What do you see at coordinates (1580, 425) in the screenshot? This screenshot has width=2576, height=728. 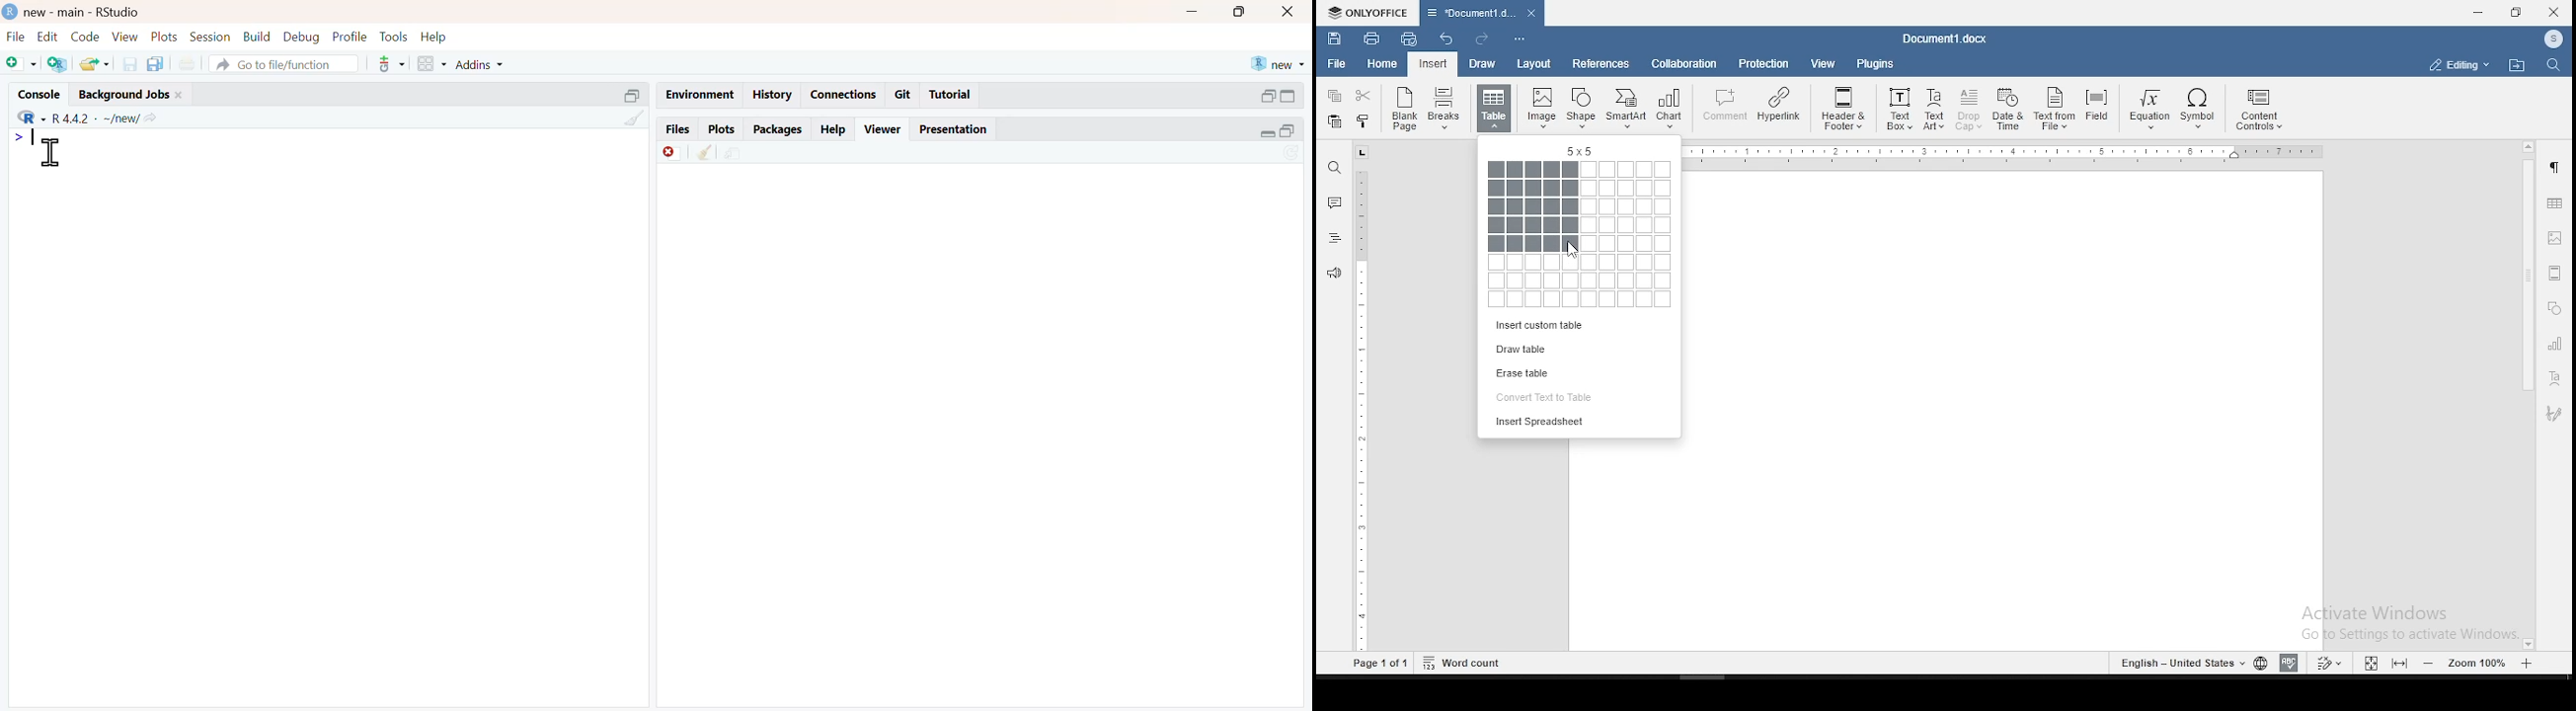 I see `insert spreadsheet` at bounding box center [1580, 425].